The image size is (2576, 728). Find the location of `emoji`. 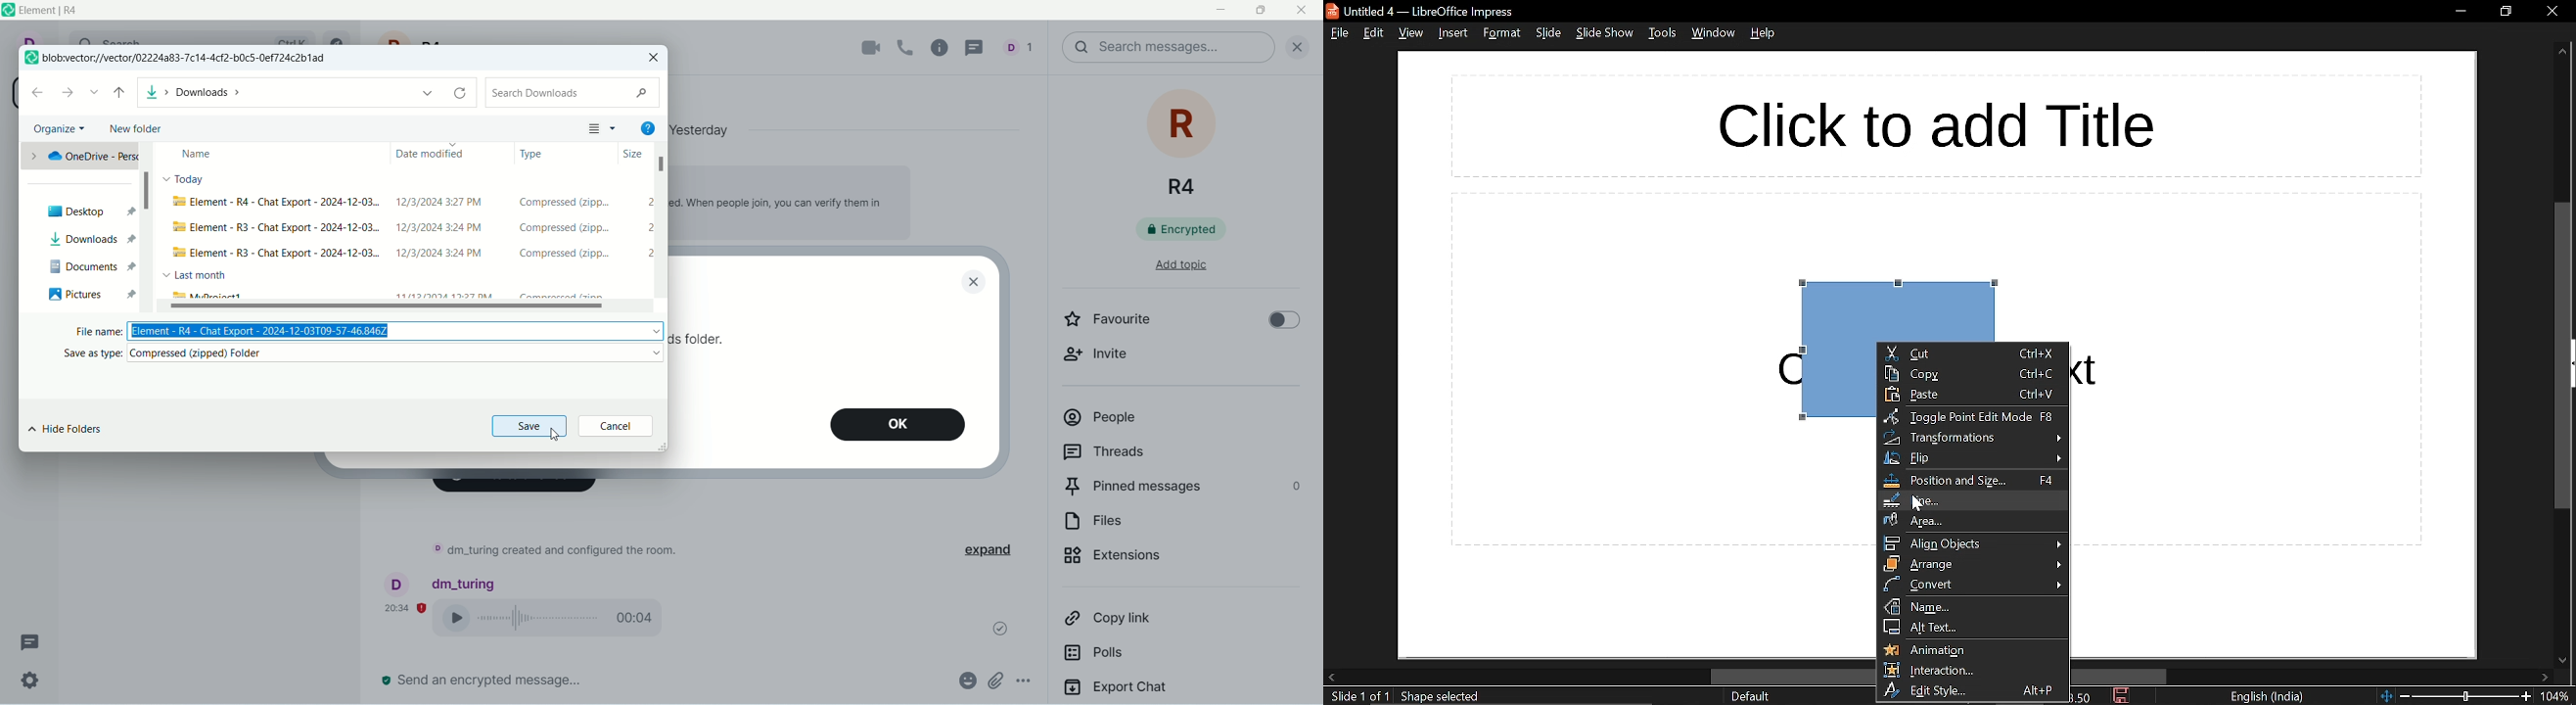

emoji is located at coordinates (966, 679).